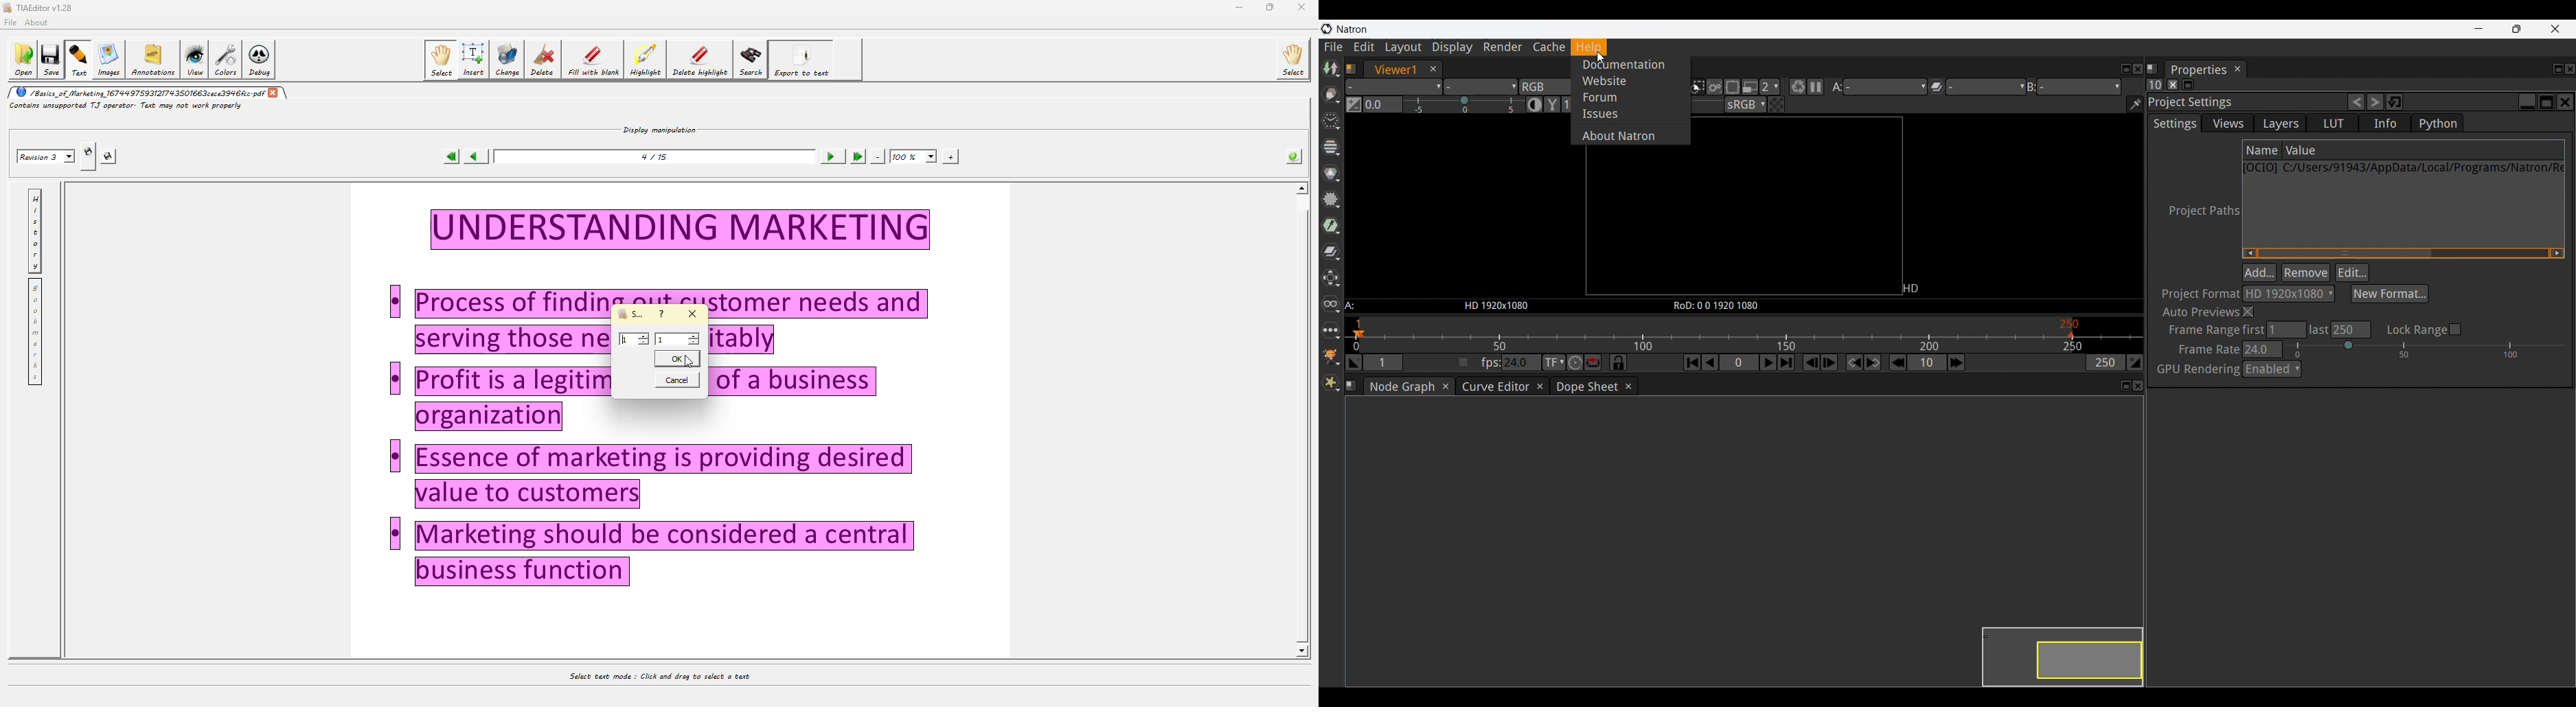  What do you see at coordinates (1304, 428) in the screenshot?
I see `` at bounding box center [1304, 428].